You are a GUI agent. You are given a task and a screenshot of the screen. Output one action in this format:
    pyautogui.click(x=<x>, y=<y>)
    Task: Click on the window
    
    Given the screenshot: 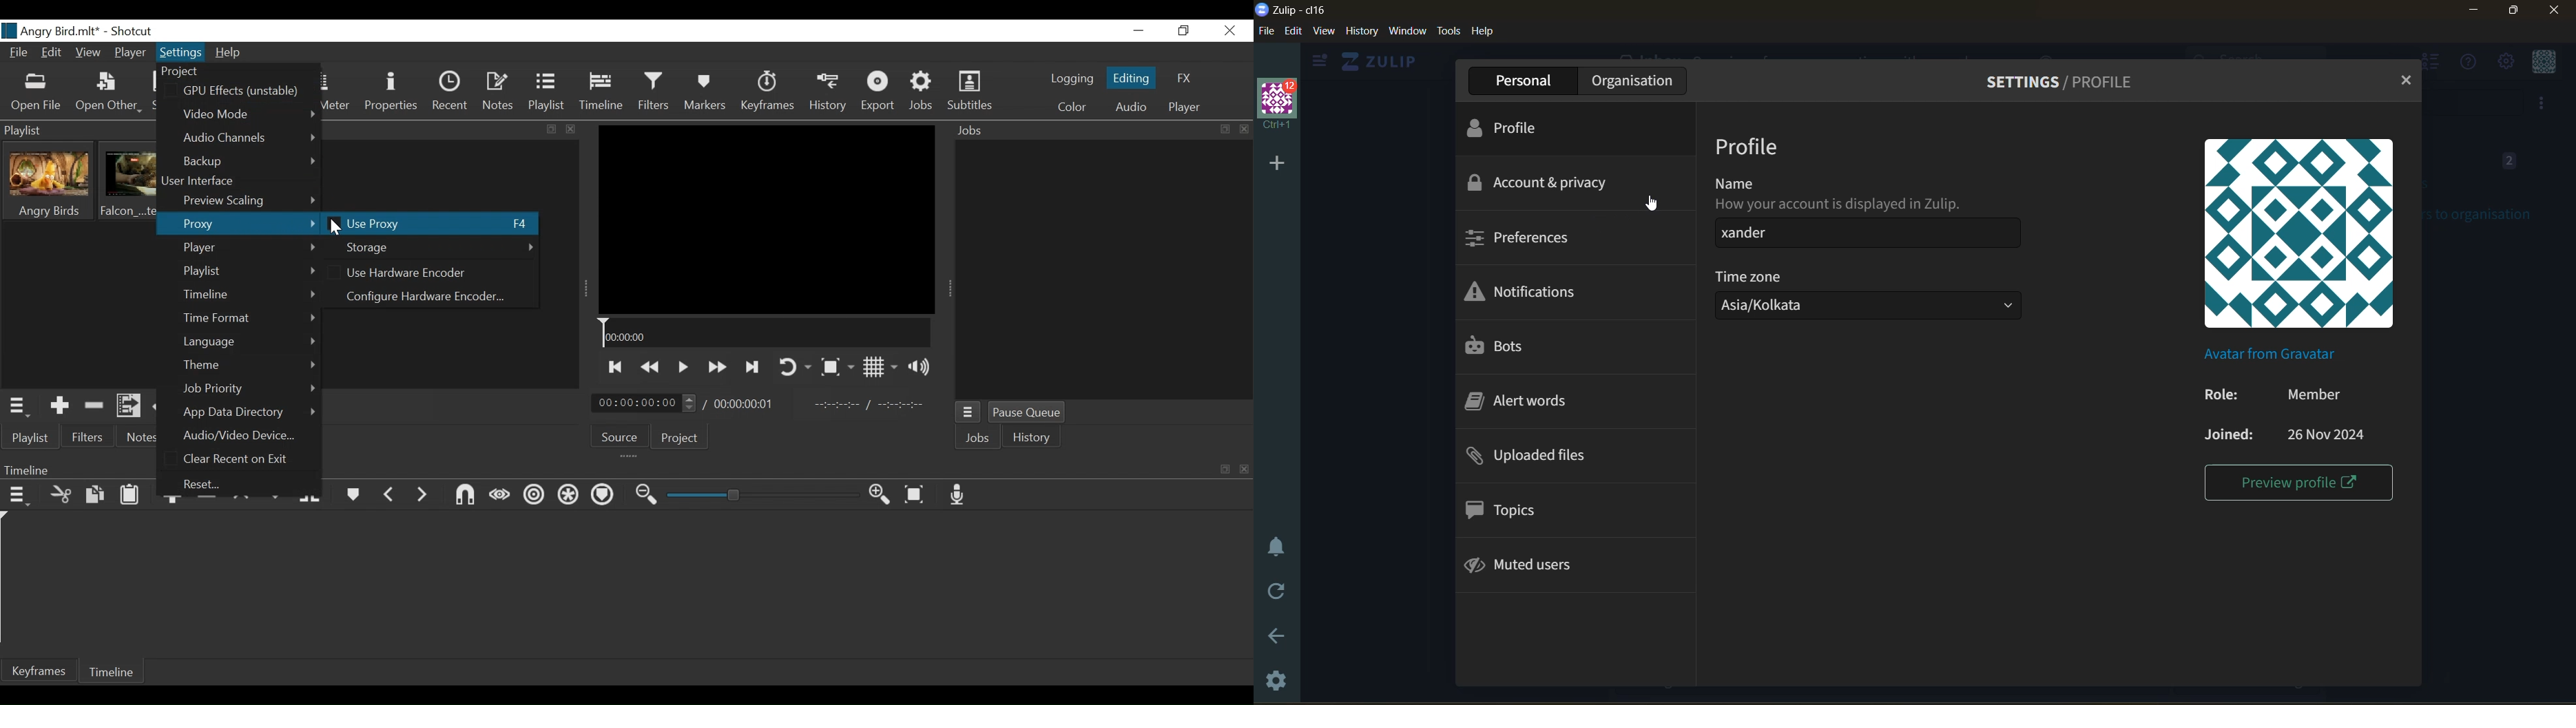 What is the action you would take?
    pyautogui.click(x=1406, y=33)
    